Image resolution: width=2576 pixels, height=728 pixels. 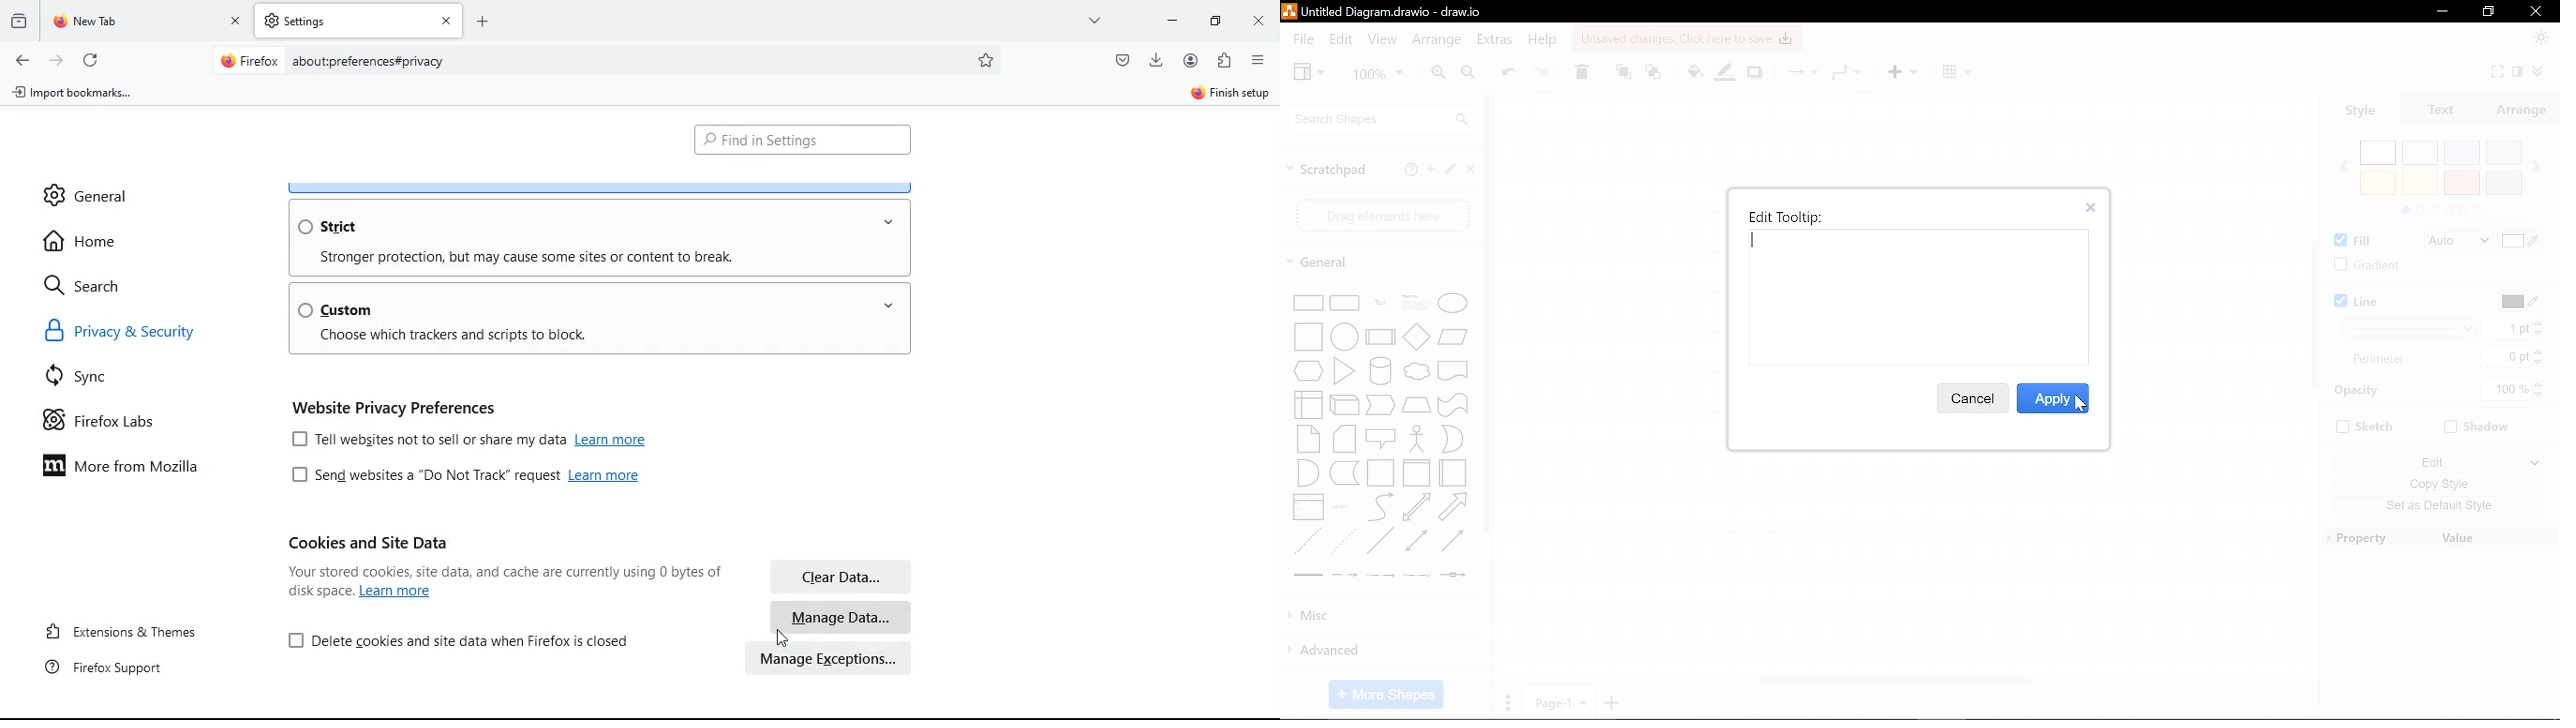 I want to click on search, so click(x=94, y=285).